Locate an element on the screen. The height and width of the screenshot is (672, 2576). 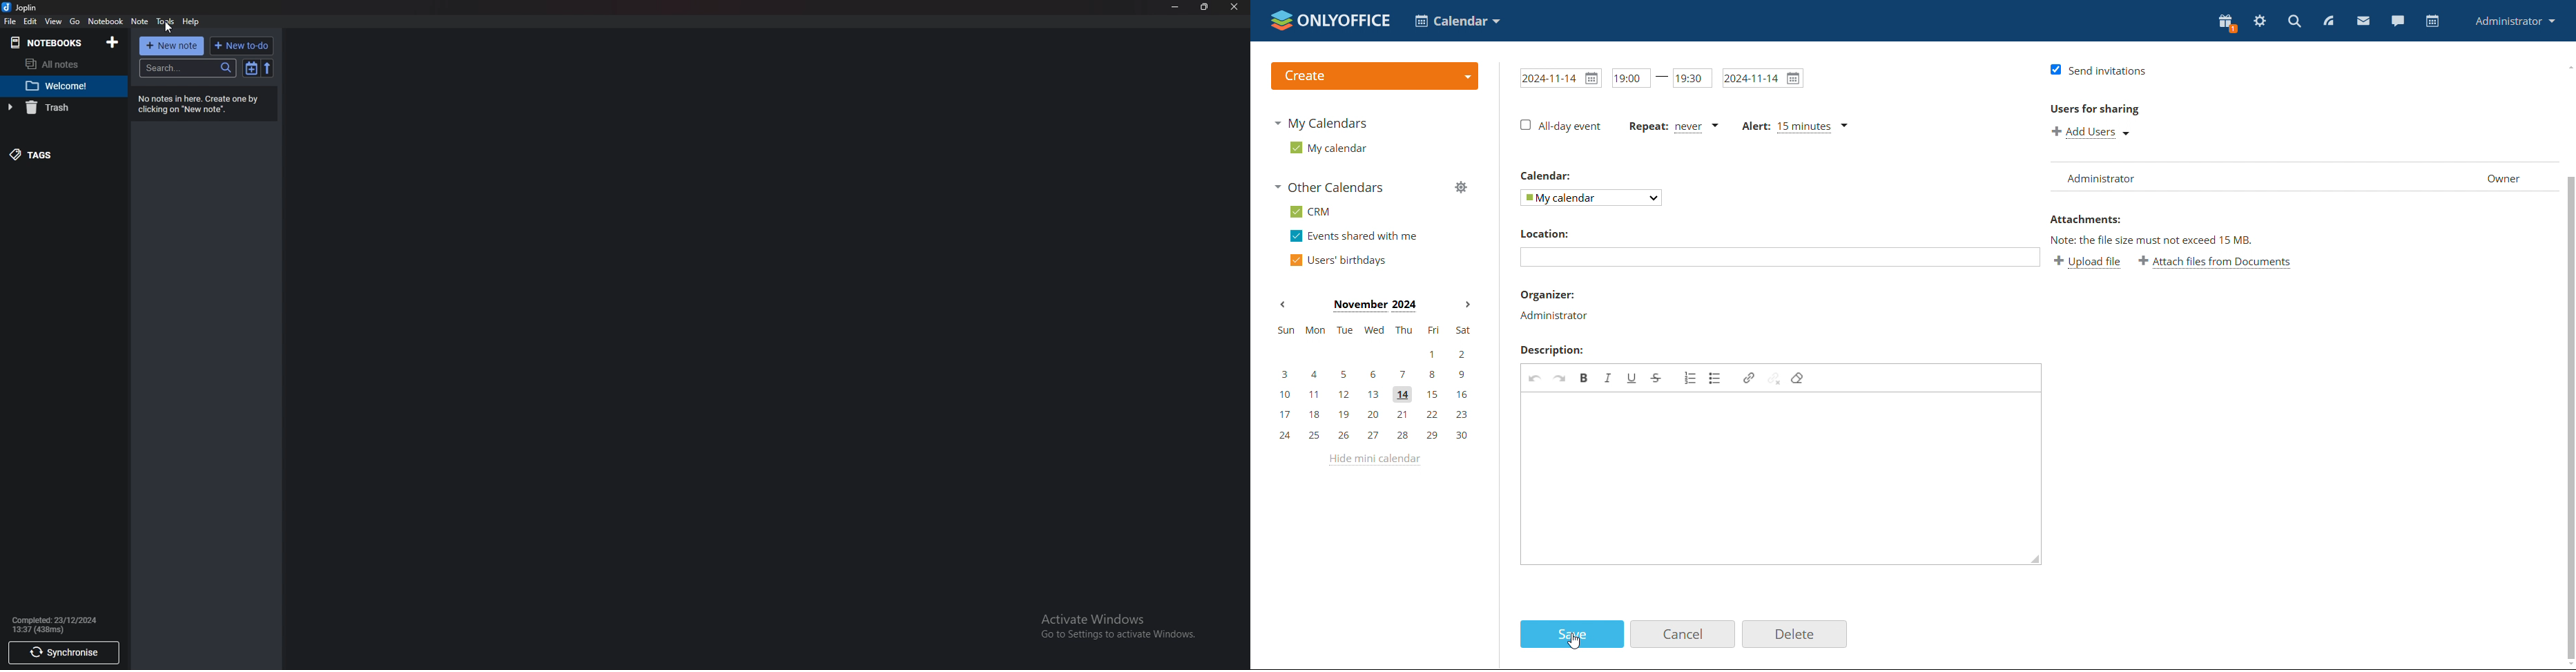
Attachments is located at coordinates (2091, 219).